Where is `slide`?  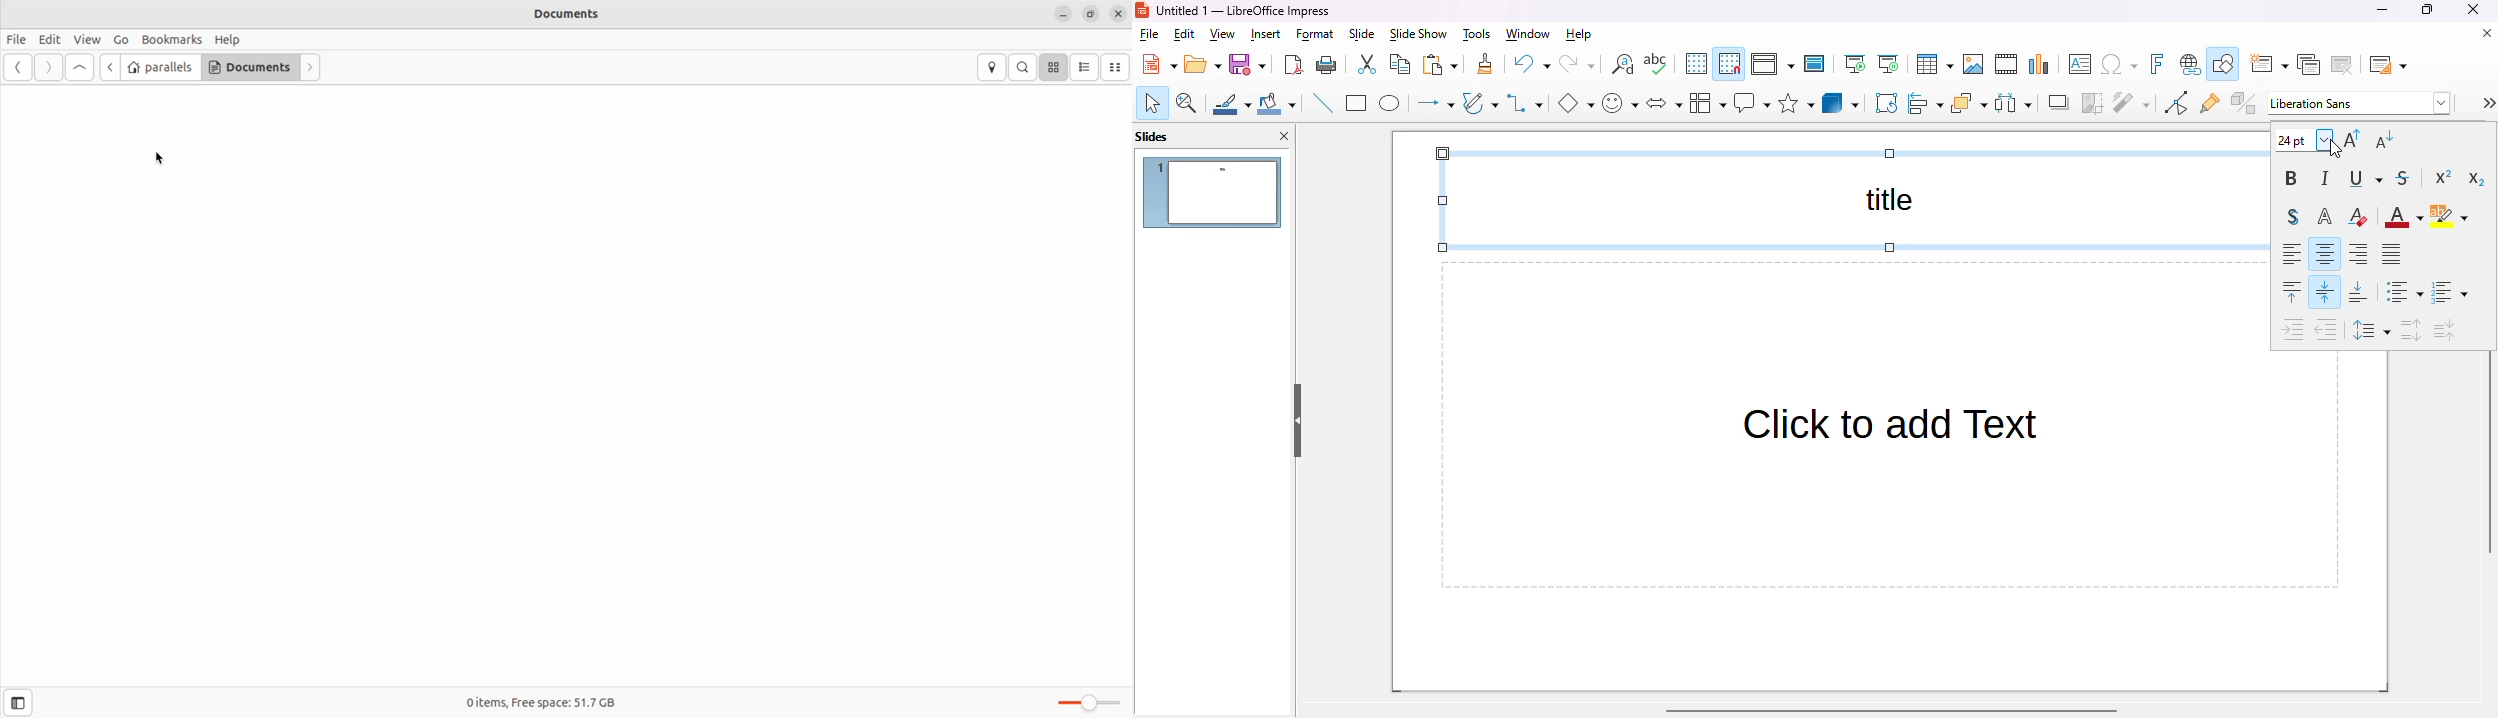 slide is located at coordinates (1363, 35).